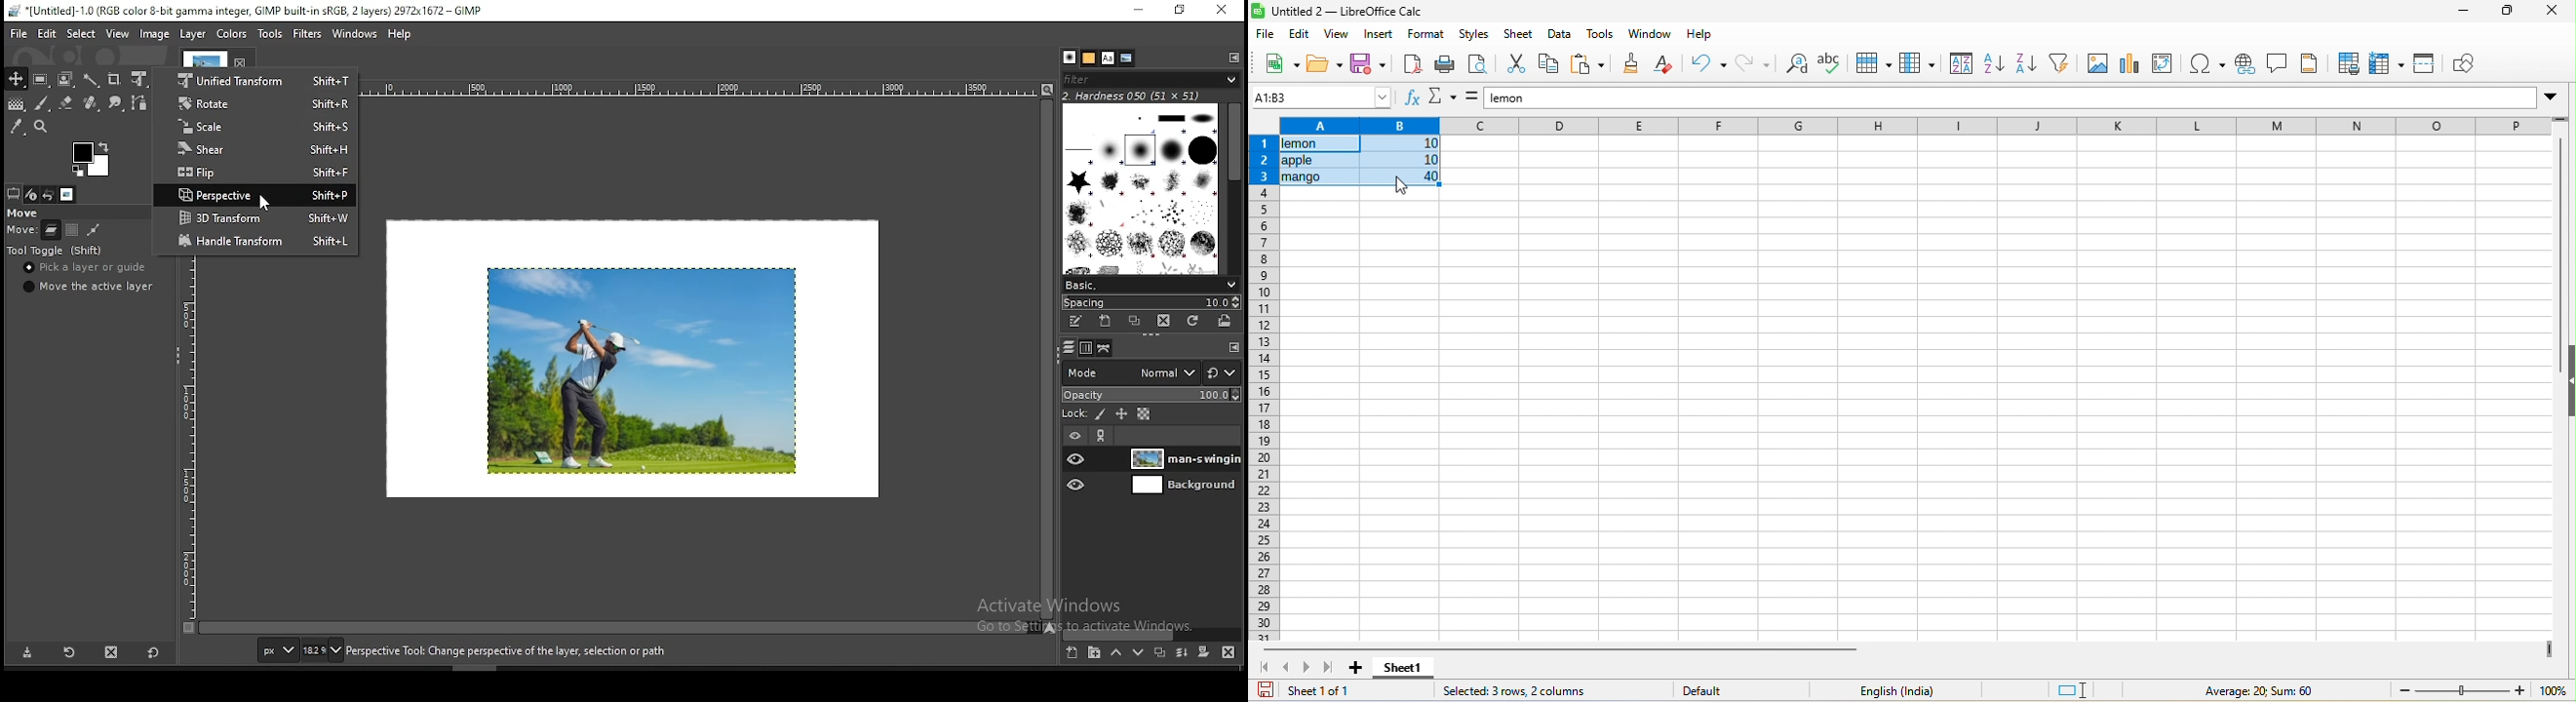 Image resolution: width=2576 pixels, height=728 pixels. Describe the element at coordinates (1696, 33) in the screenshot. I see `help` at that location.